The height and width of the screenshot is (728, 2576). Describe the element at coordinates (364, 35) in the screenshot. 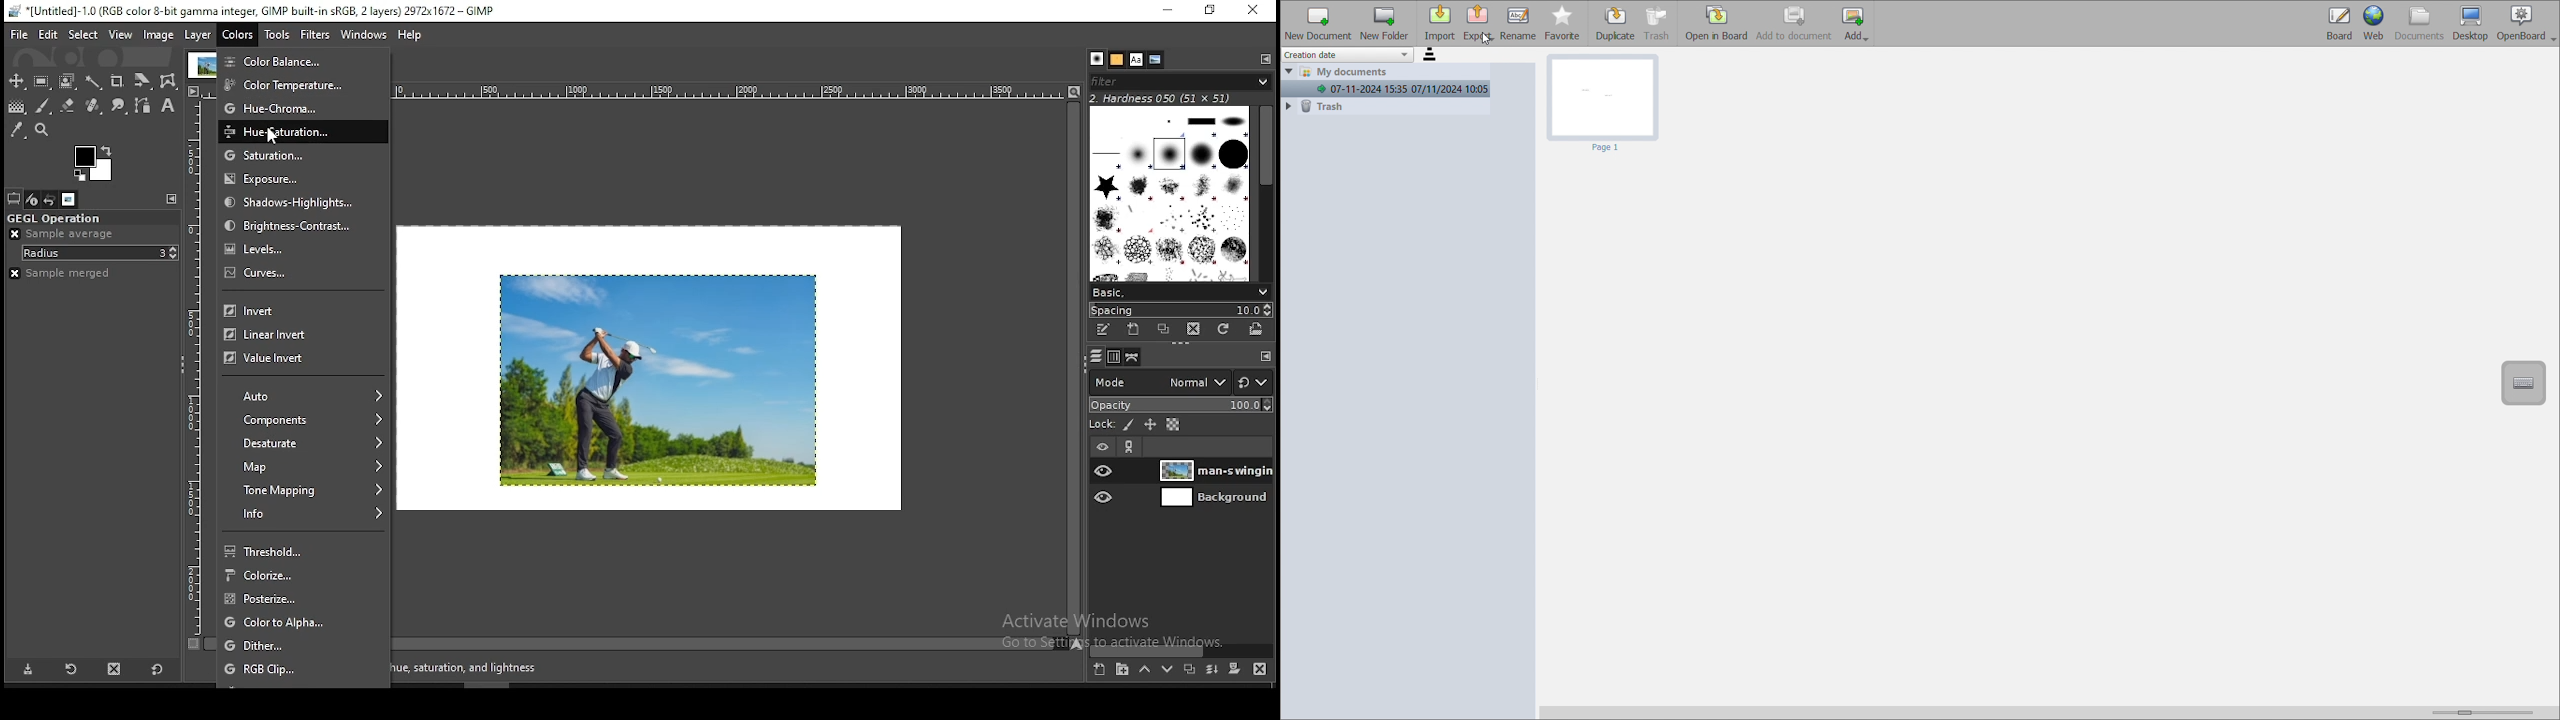

I see `windows` at that location.